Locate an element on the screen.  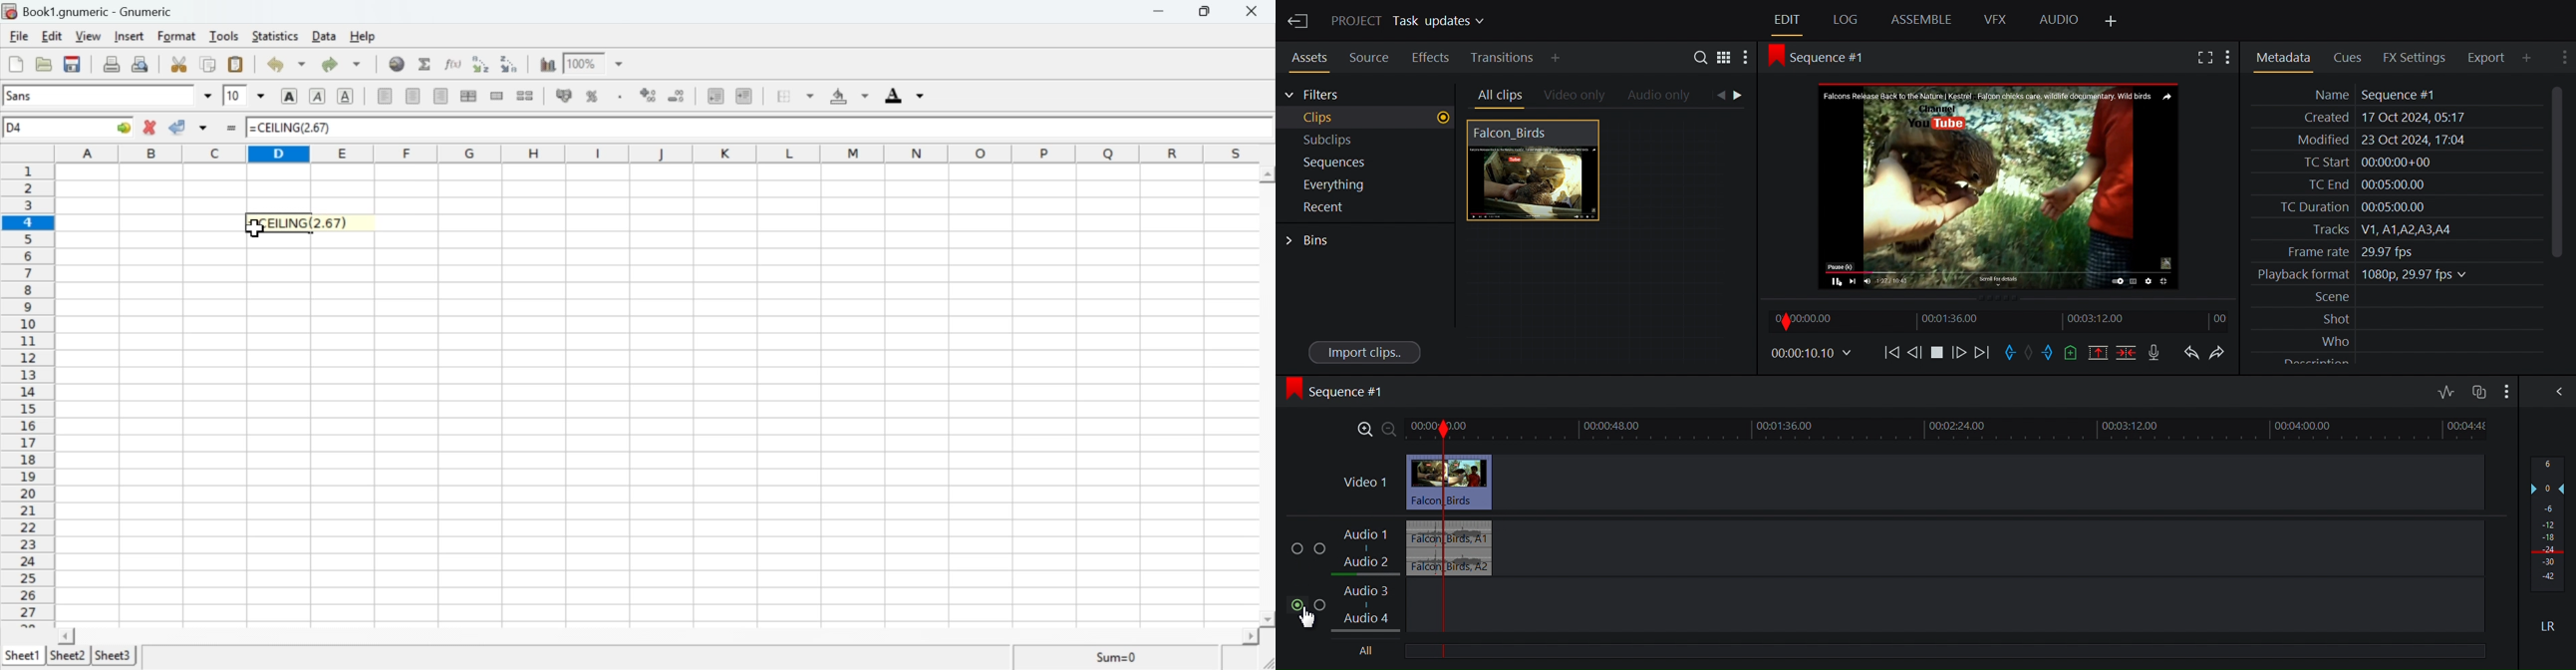
Nudge one frame forward is located at coordinates (1961, 355).